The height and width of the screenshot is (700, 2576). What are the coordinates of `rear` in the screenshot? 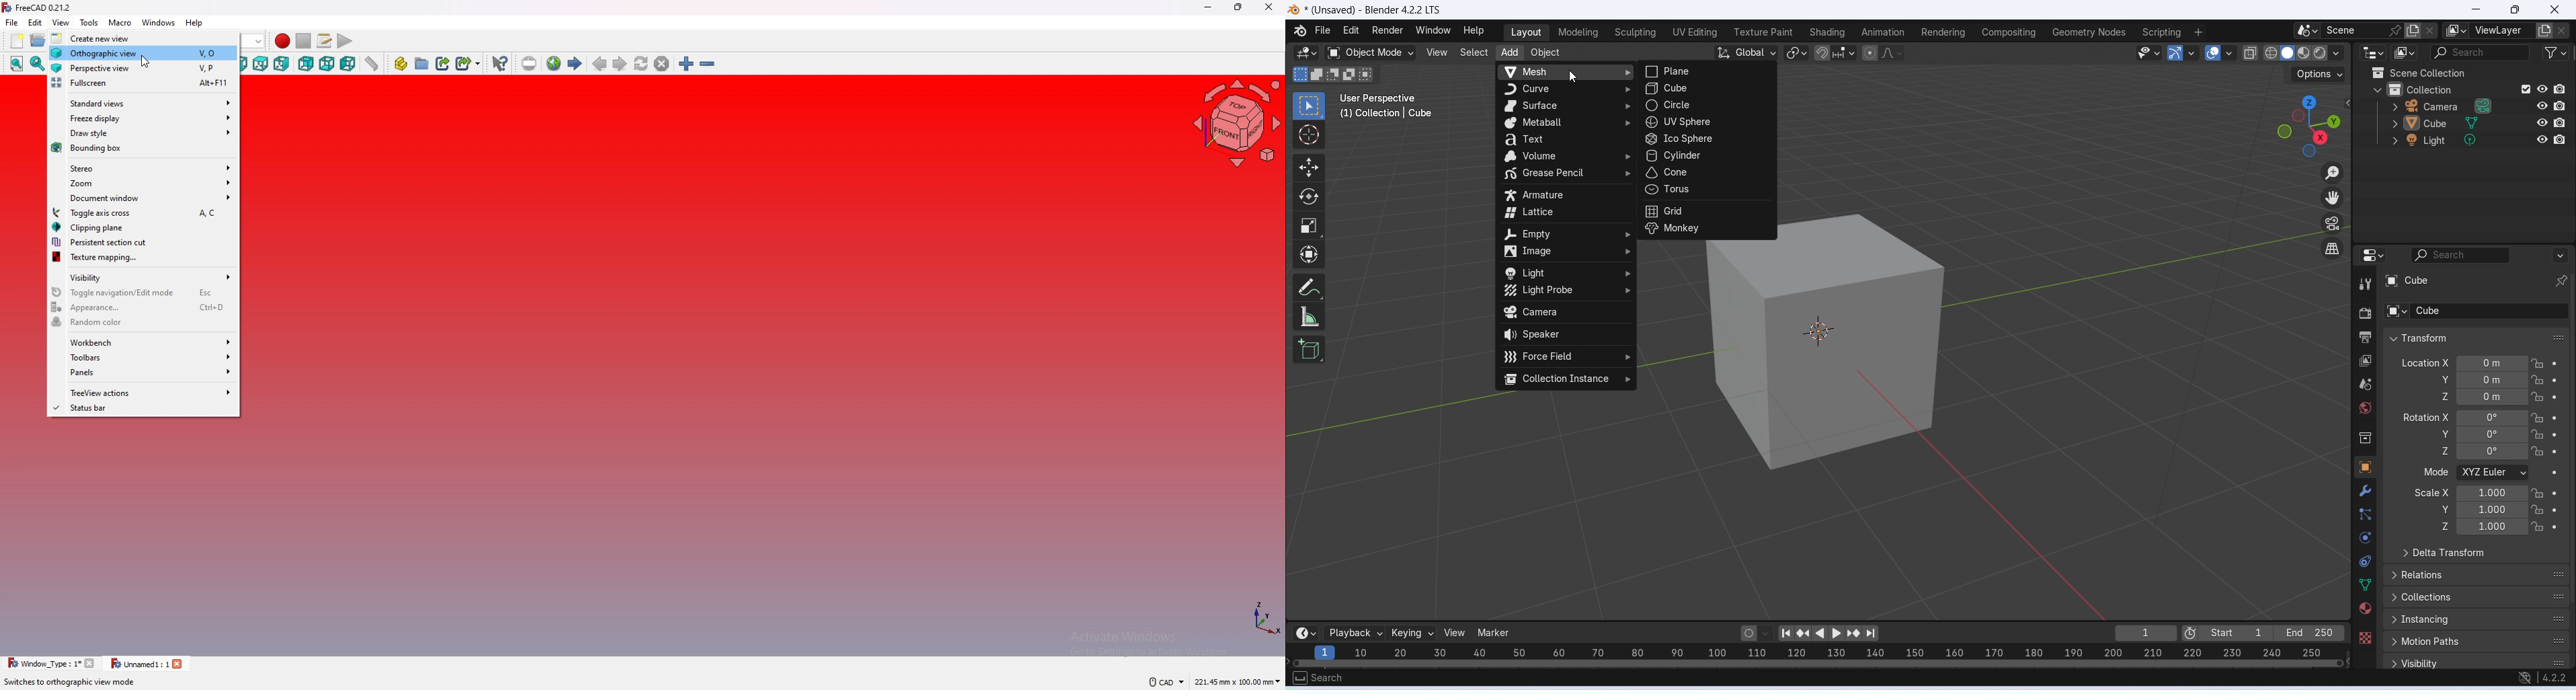 It's located at (307, 64).